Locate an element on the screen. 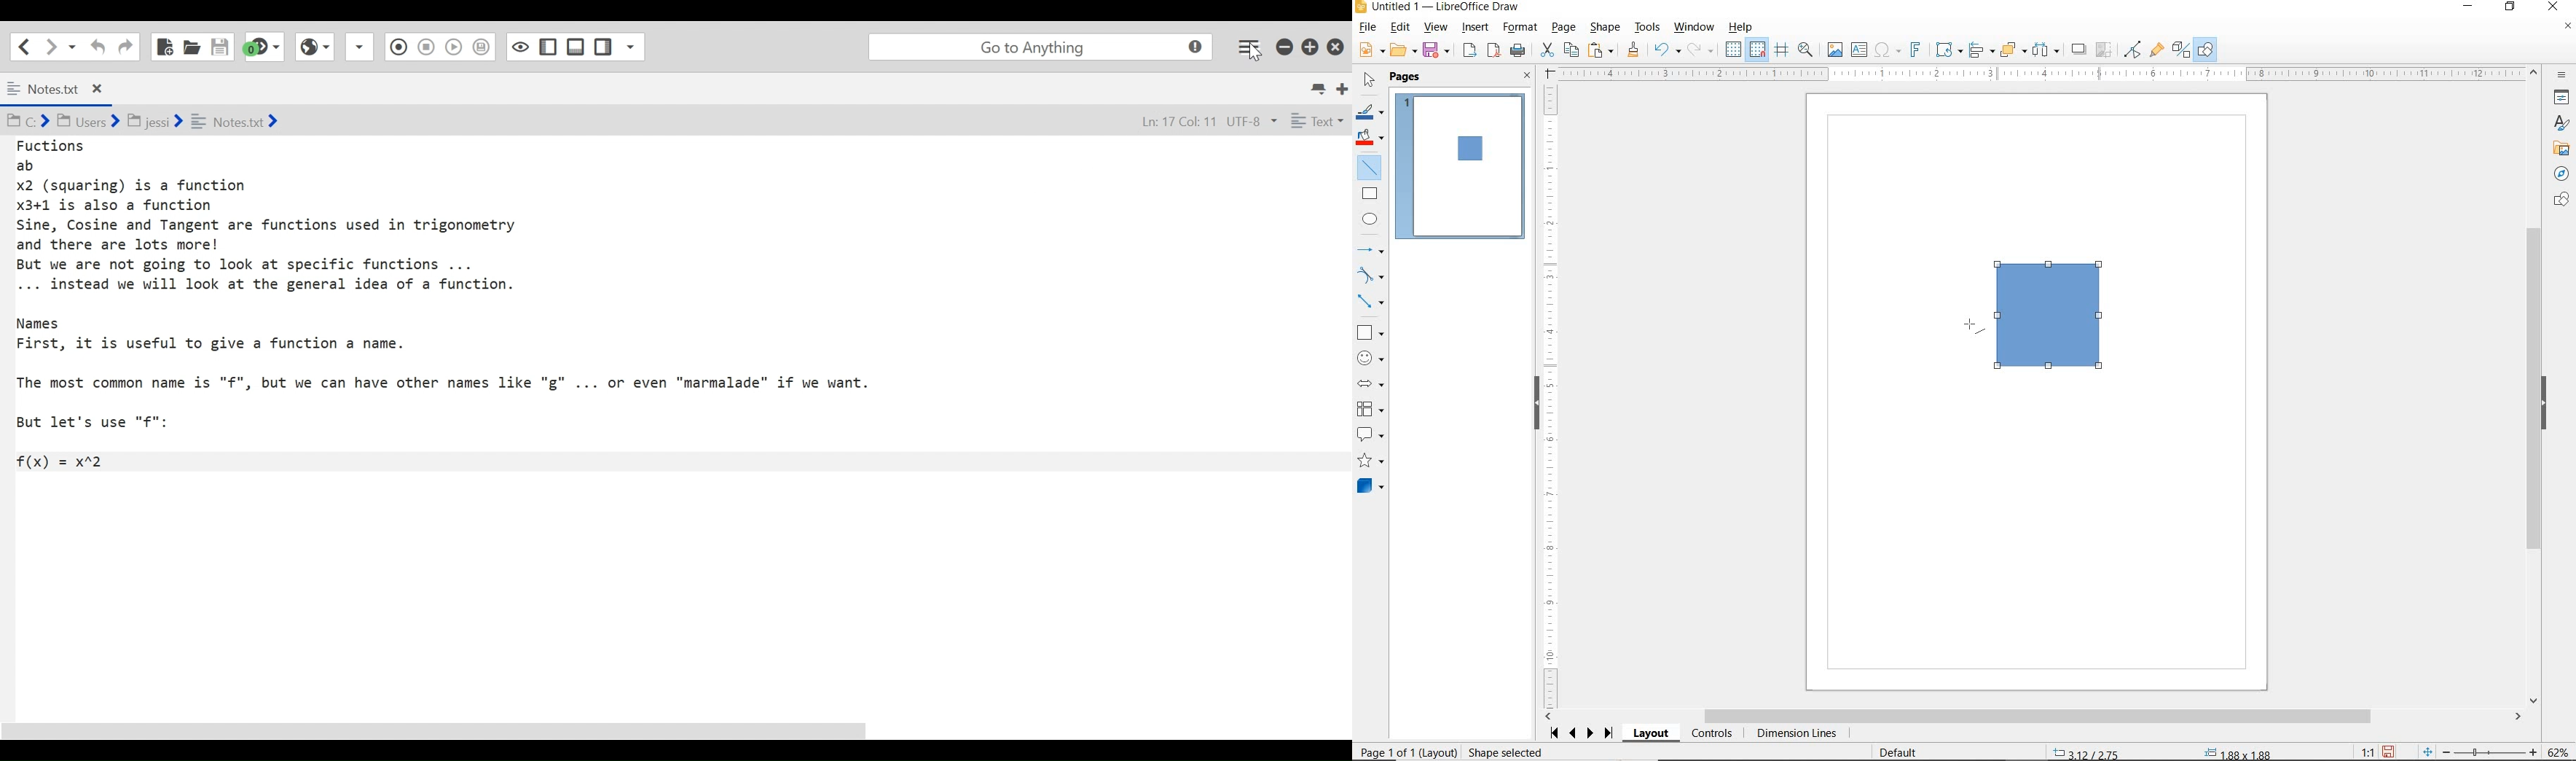 Image resolution: width=2576 pixels, height=784 pixels. SCROLLBAR is located at coordinates (2536, 386).